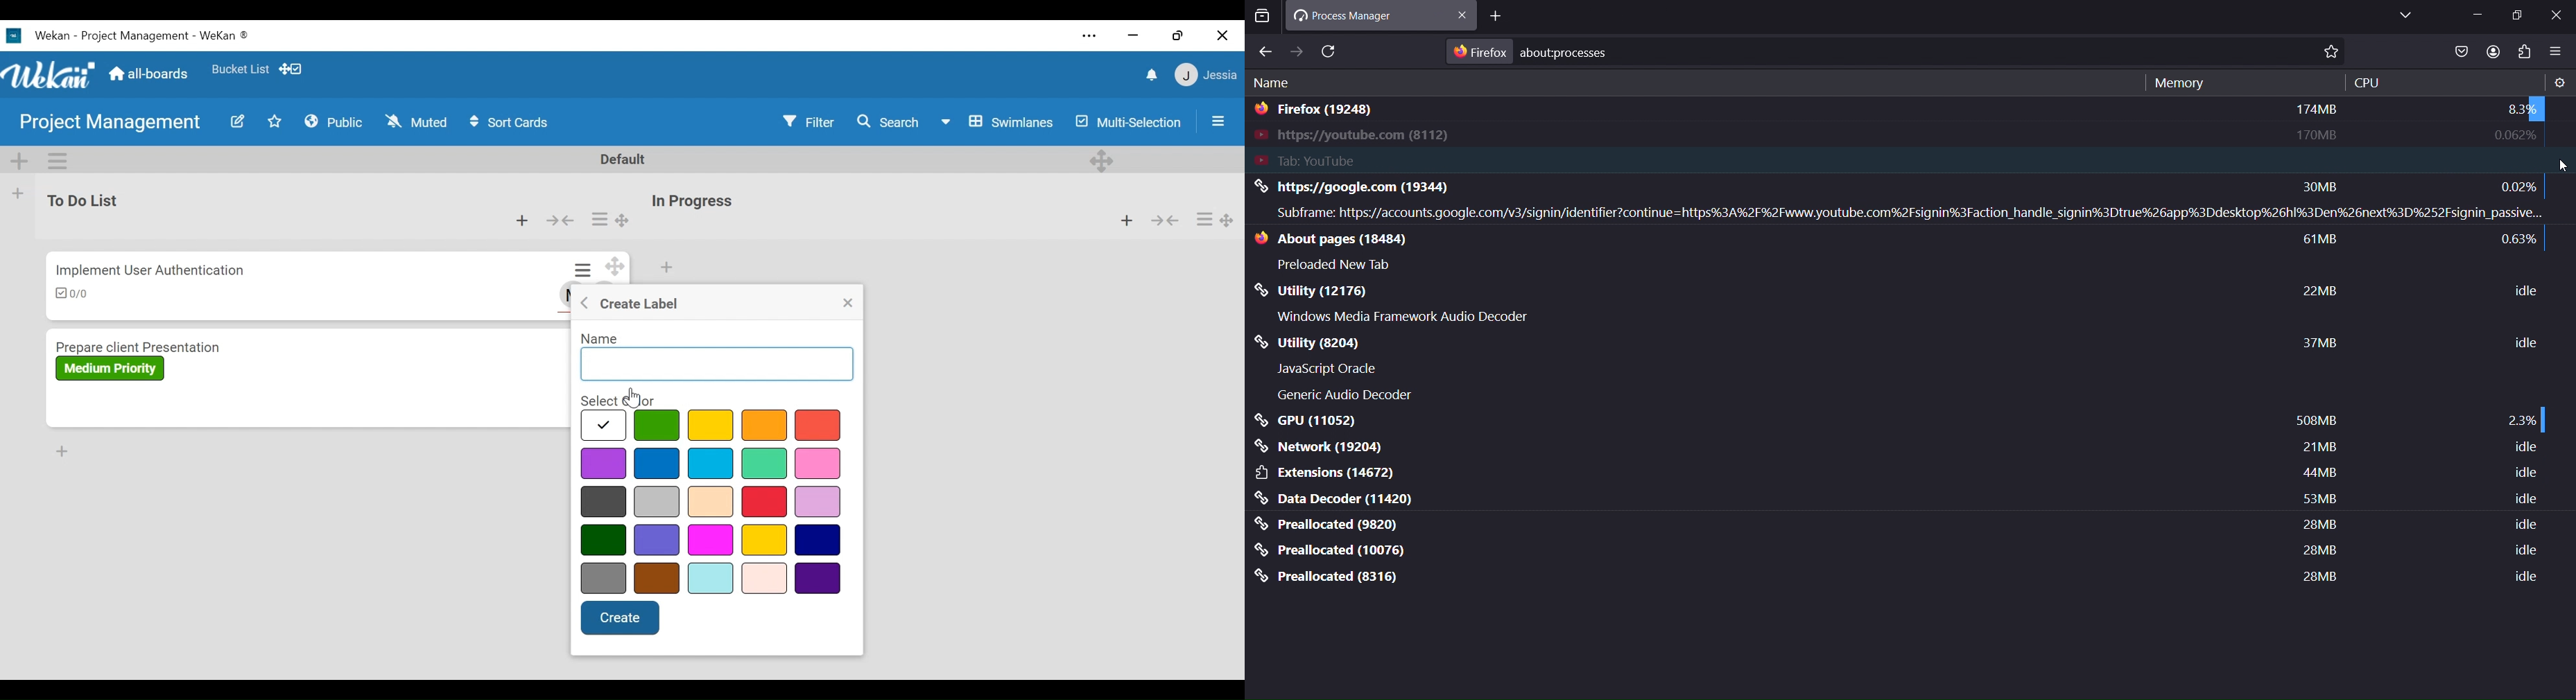  What do you see at coordinates (2556, 53) in the screenshot?
I see `menu` at bounding box center [2556, 53].